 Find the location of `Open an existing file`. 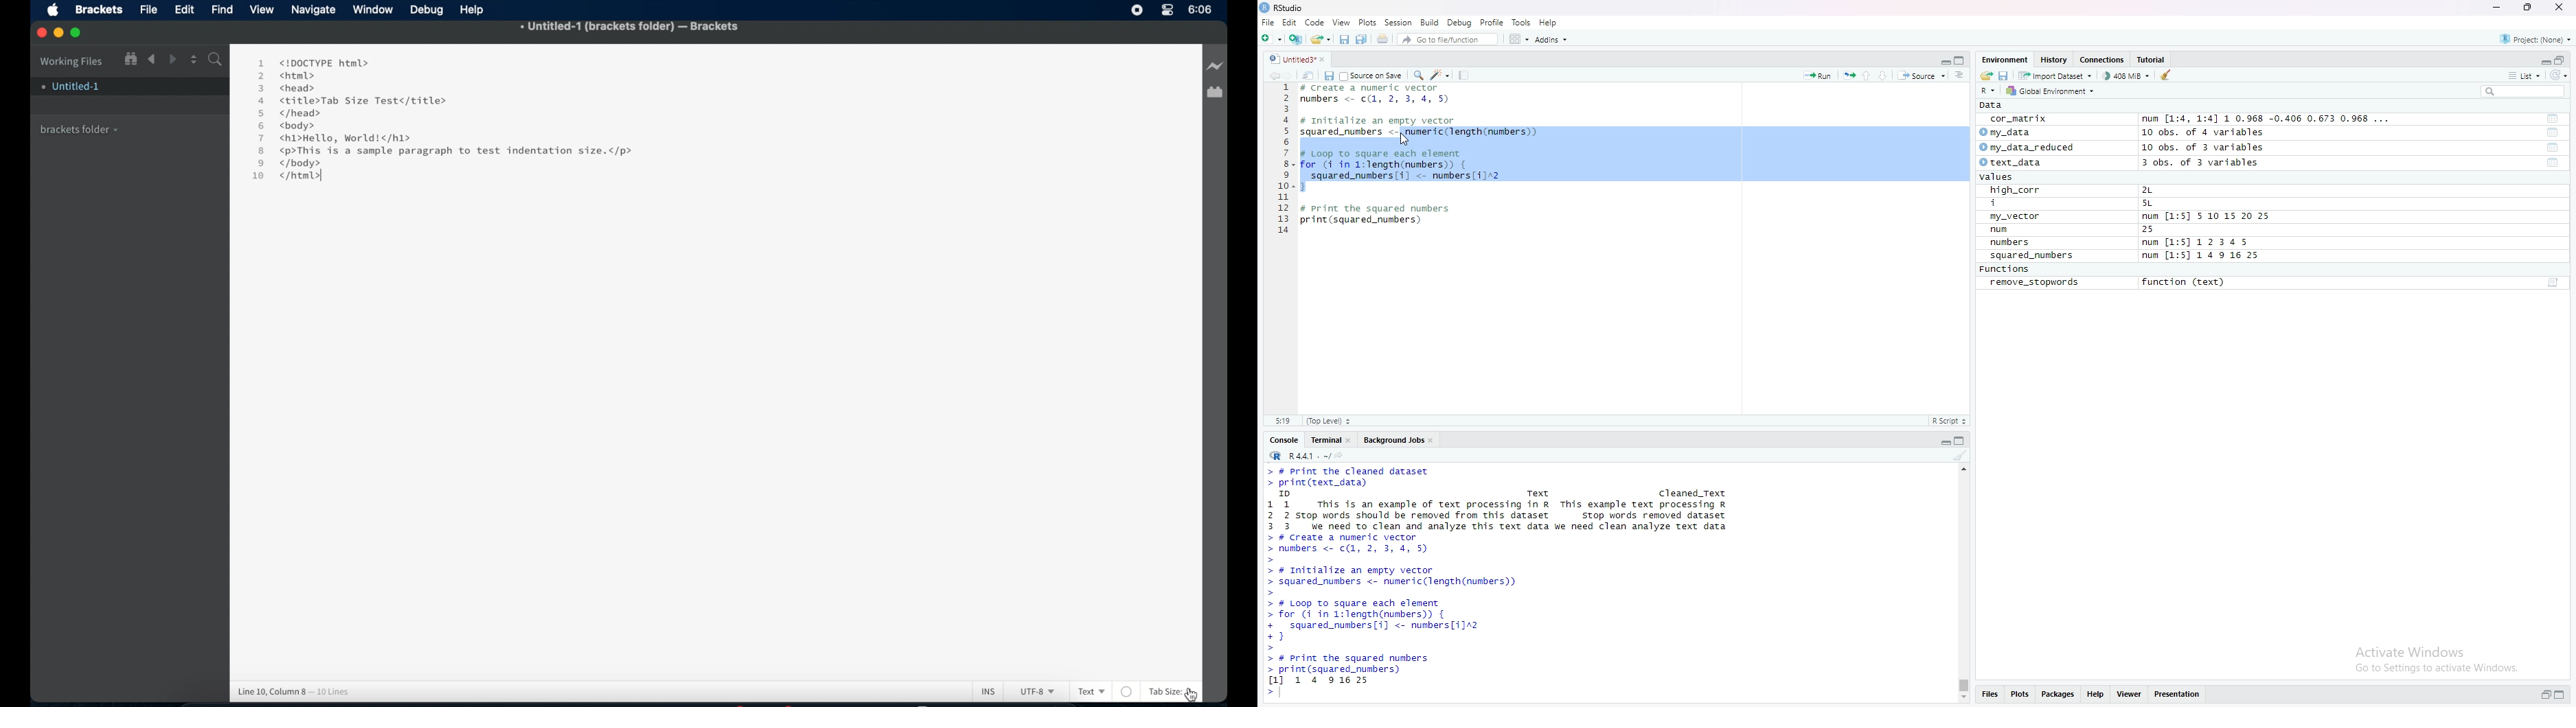

Open an existing file is located at coordinates (1320, 38).